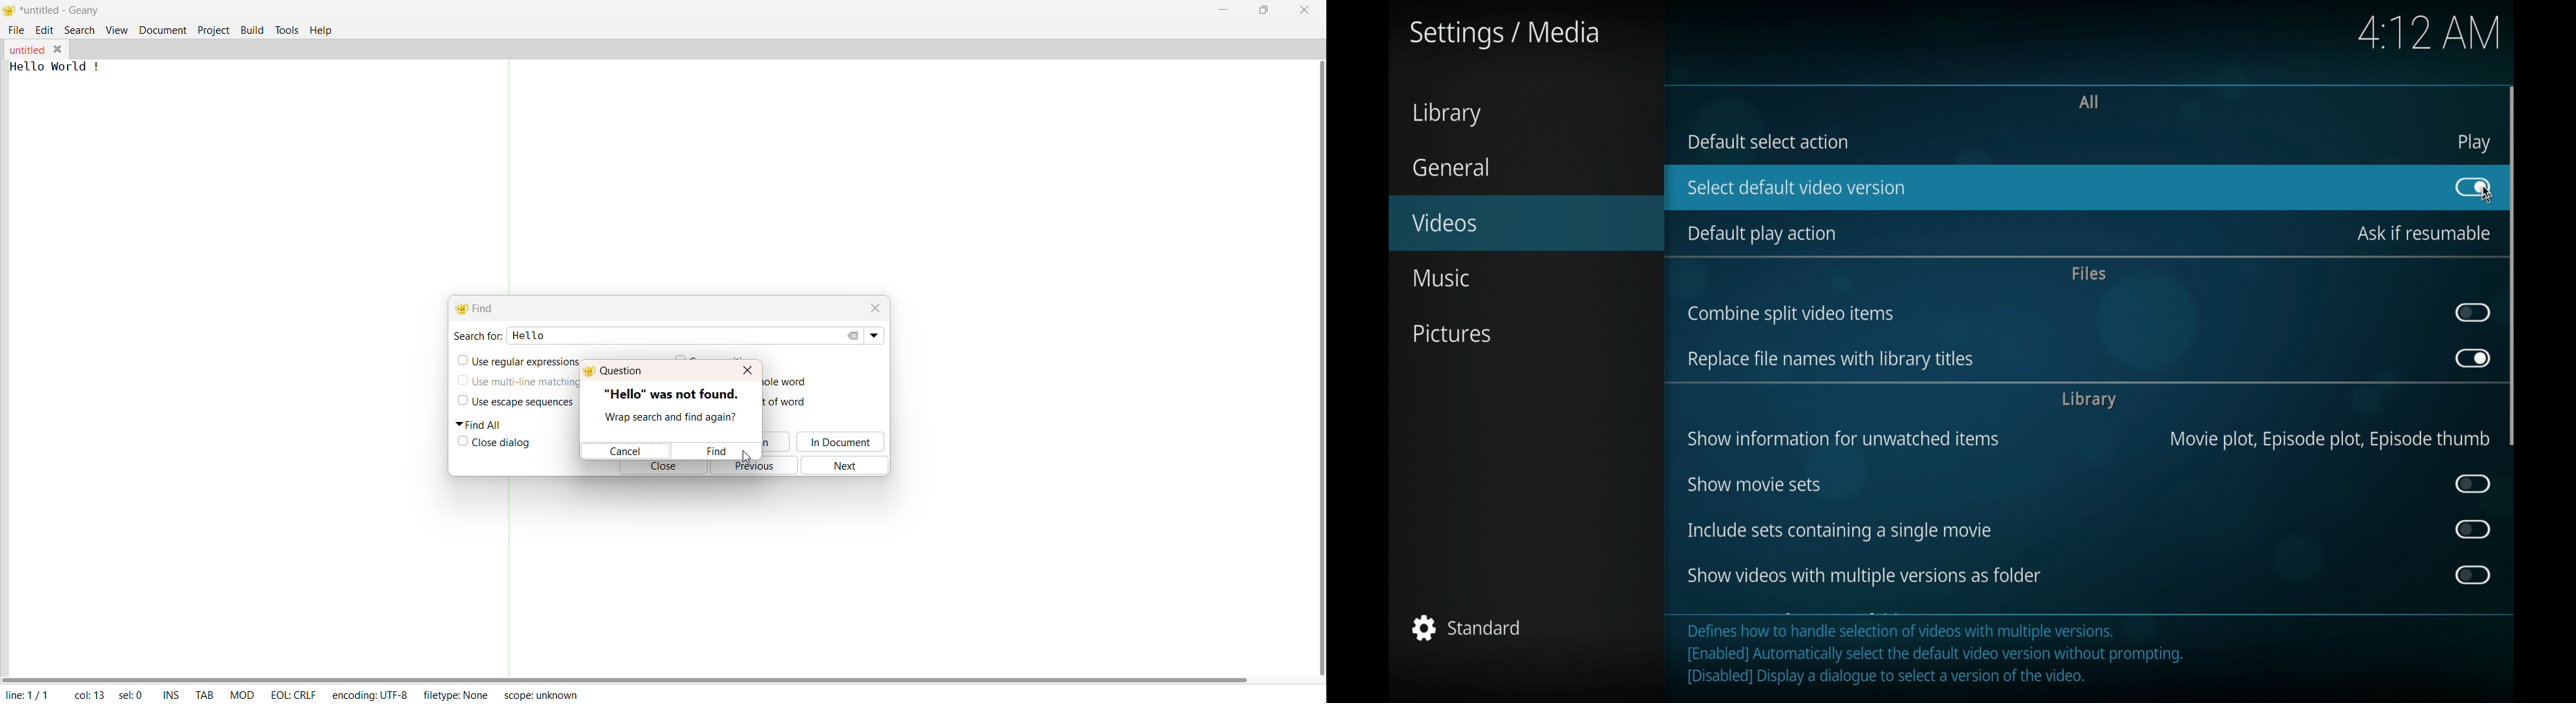 The width and height of the screenshot is (2576, 728). What do you see at coordinates (2429, 36) in the screenshot?
I see `4:17 AM` at bounding box center [2429, 36].